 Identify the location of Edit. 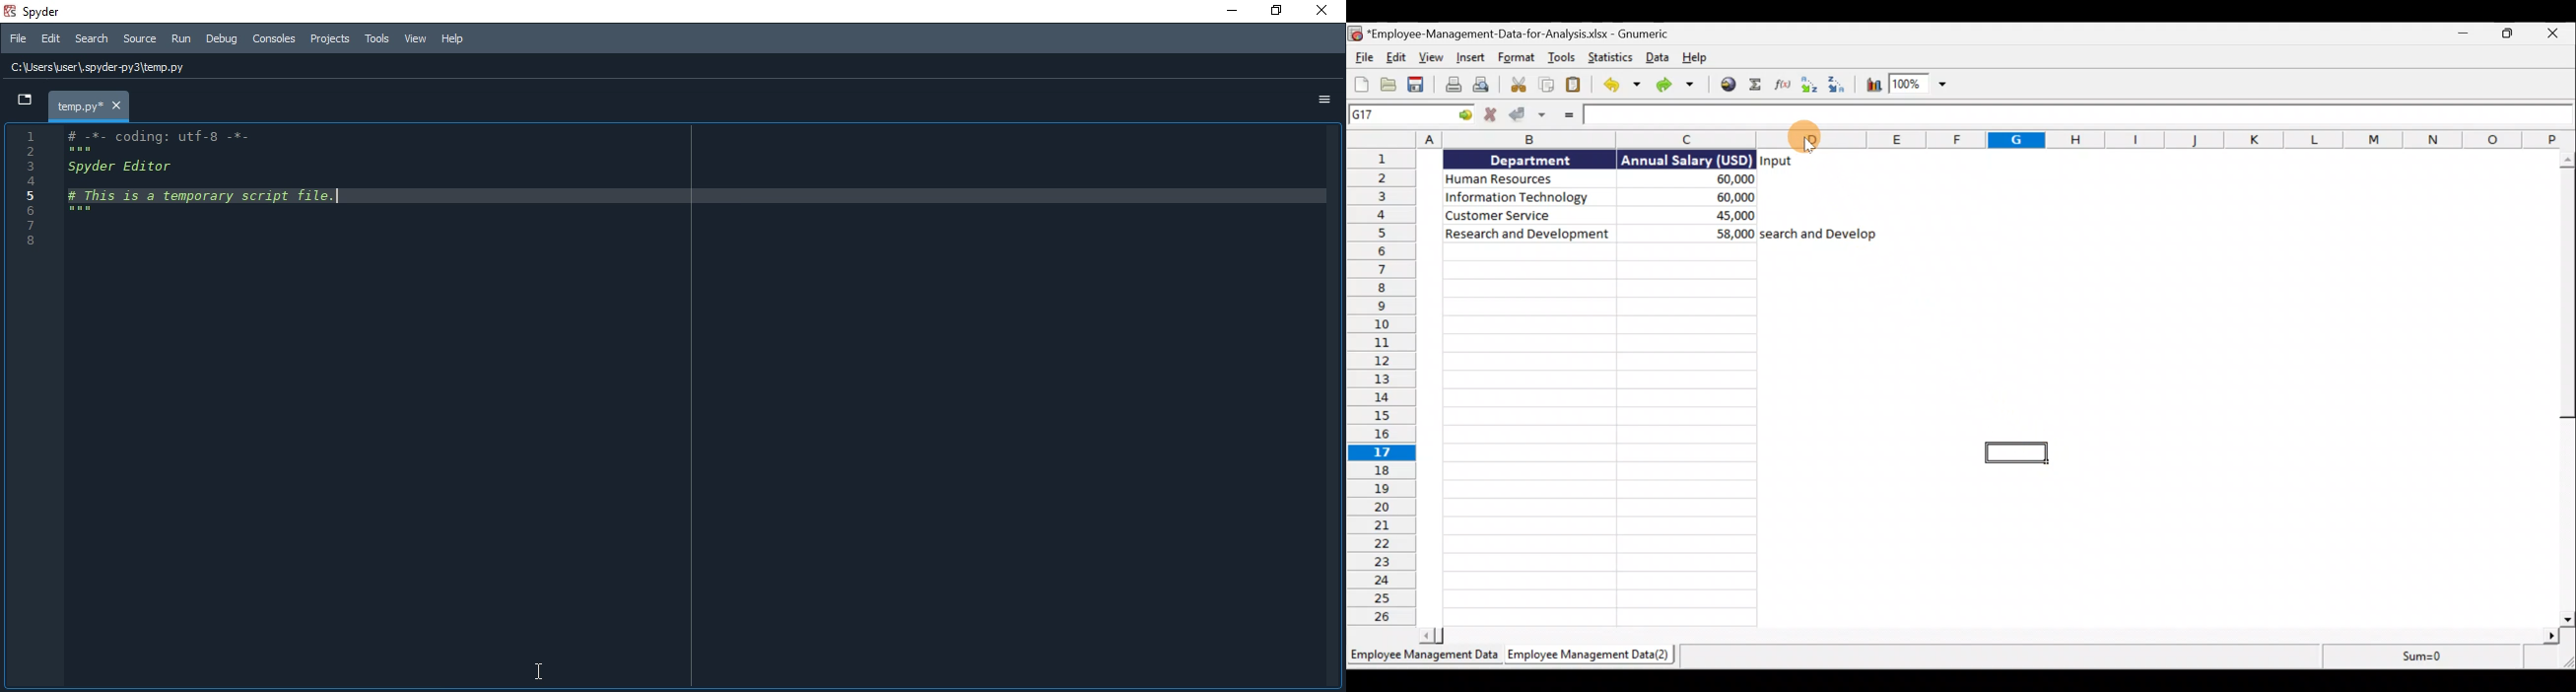
(49, 40).